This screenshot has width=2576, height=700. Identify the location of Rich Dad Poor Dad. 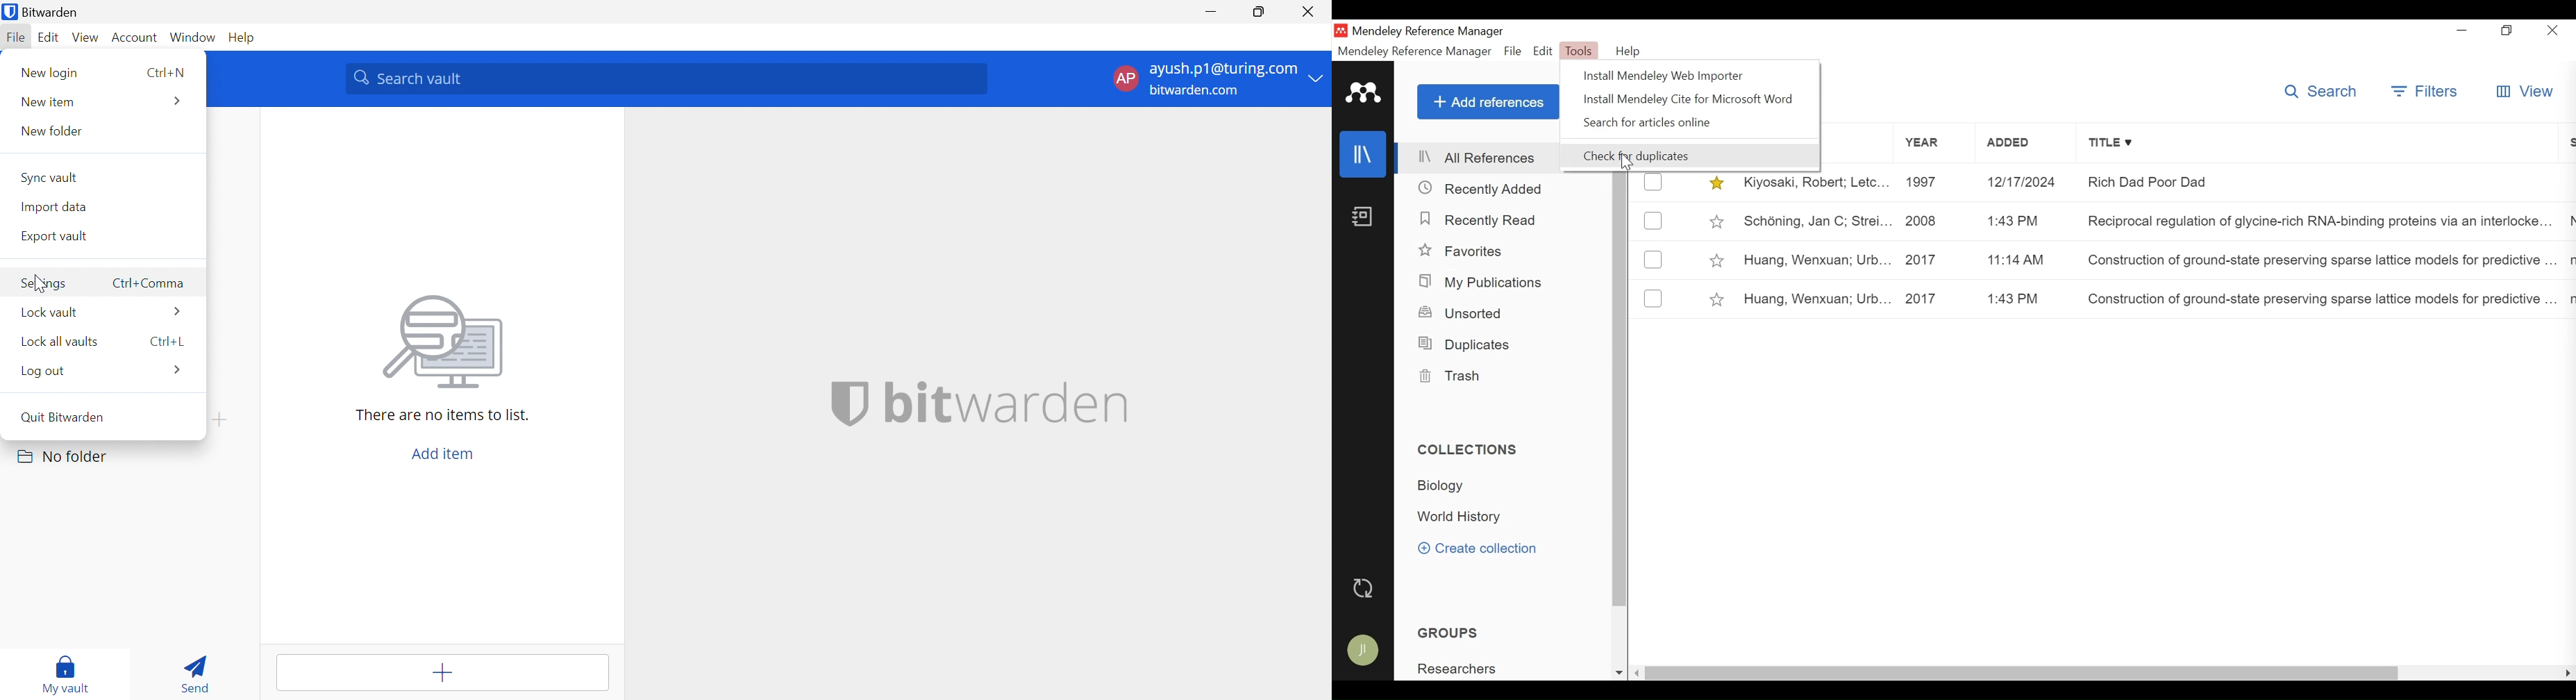
(2319, 183).